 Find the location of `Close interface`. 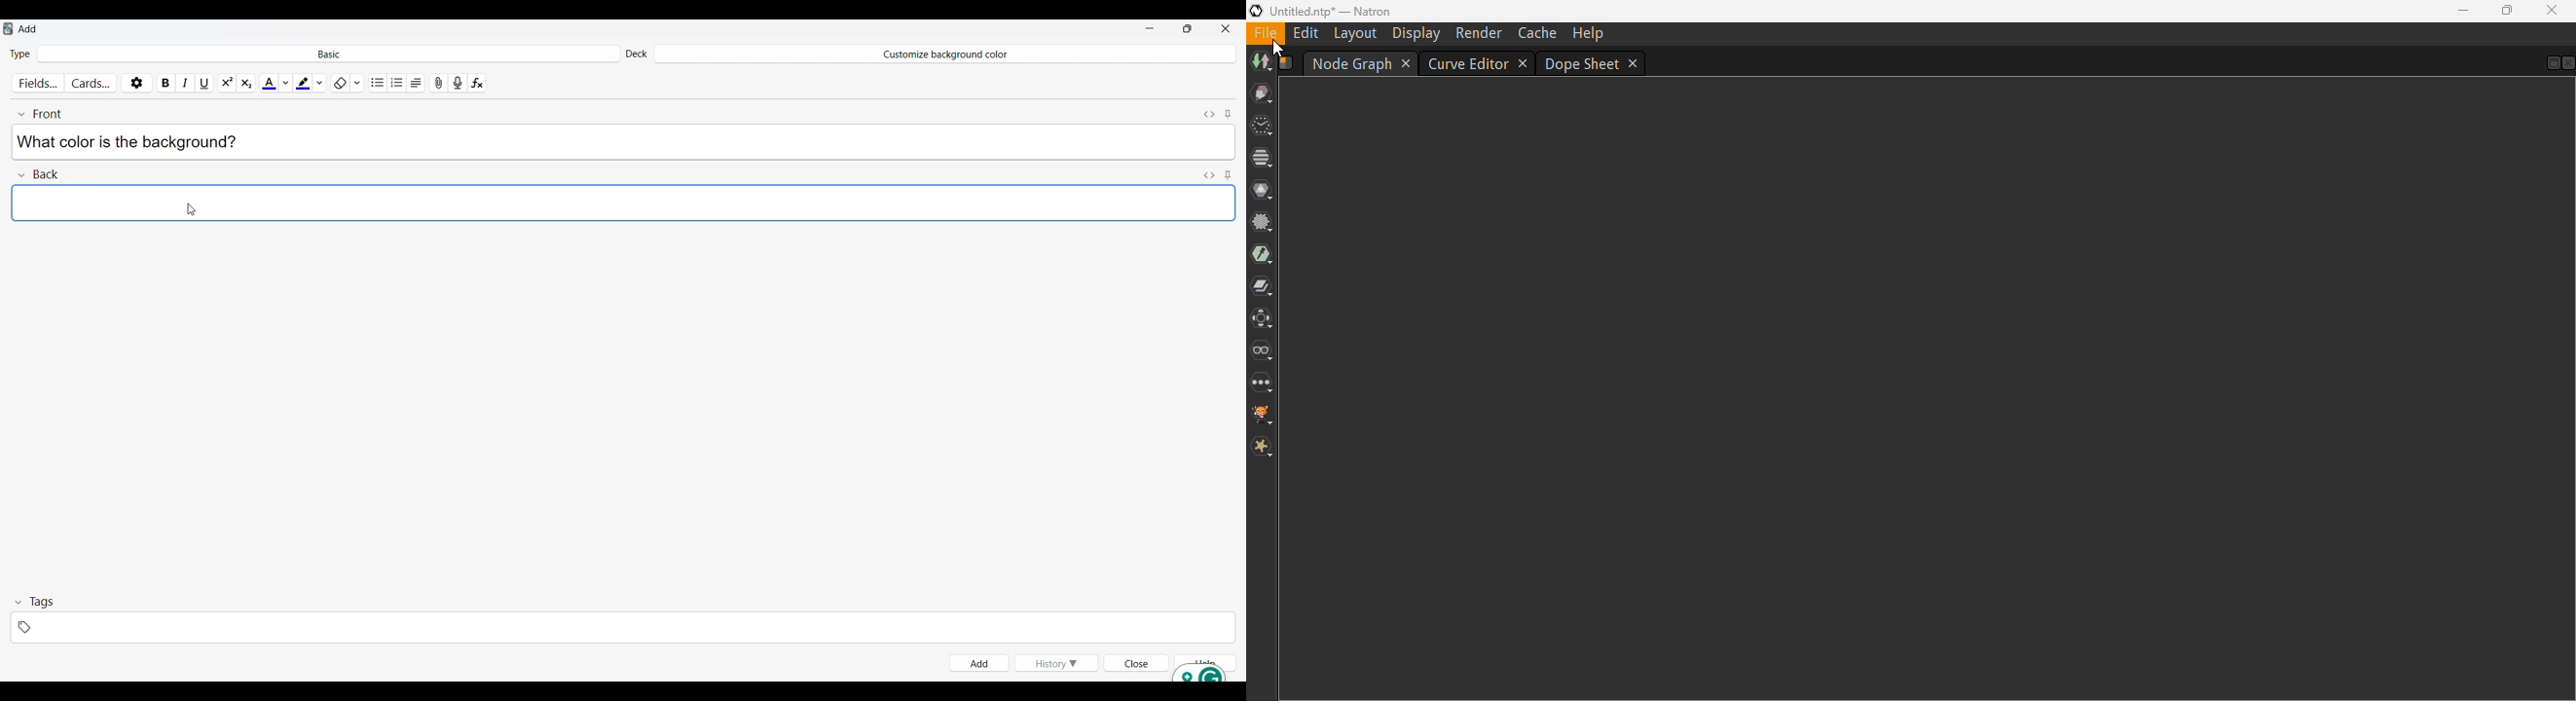

Close interface is located at coordinates (1225, 28).